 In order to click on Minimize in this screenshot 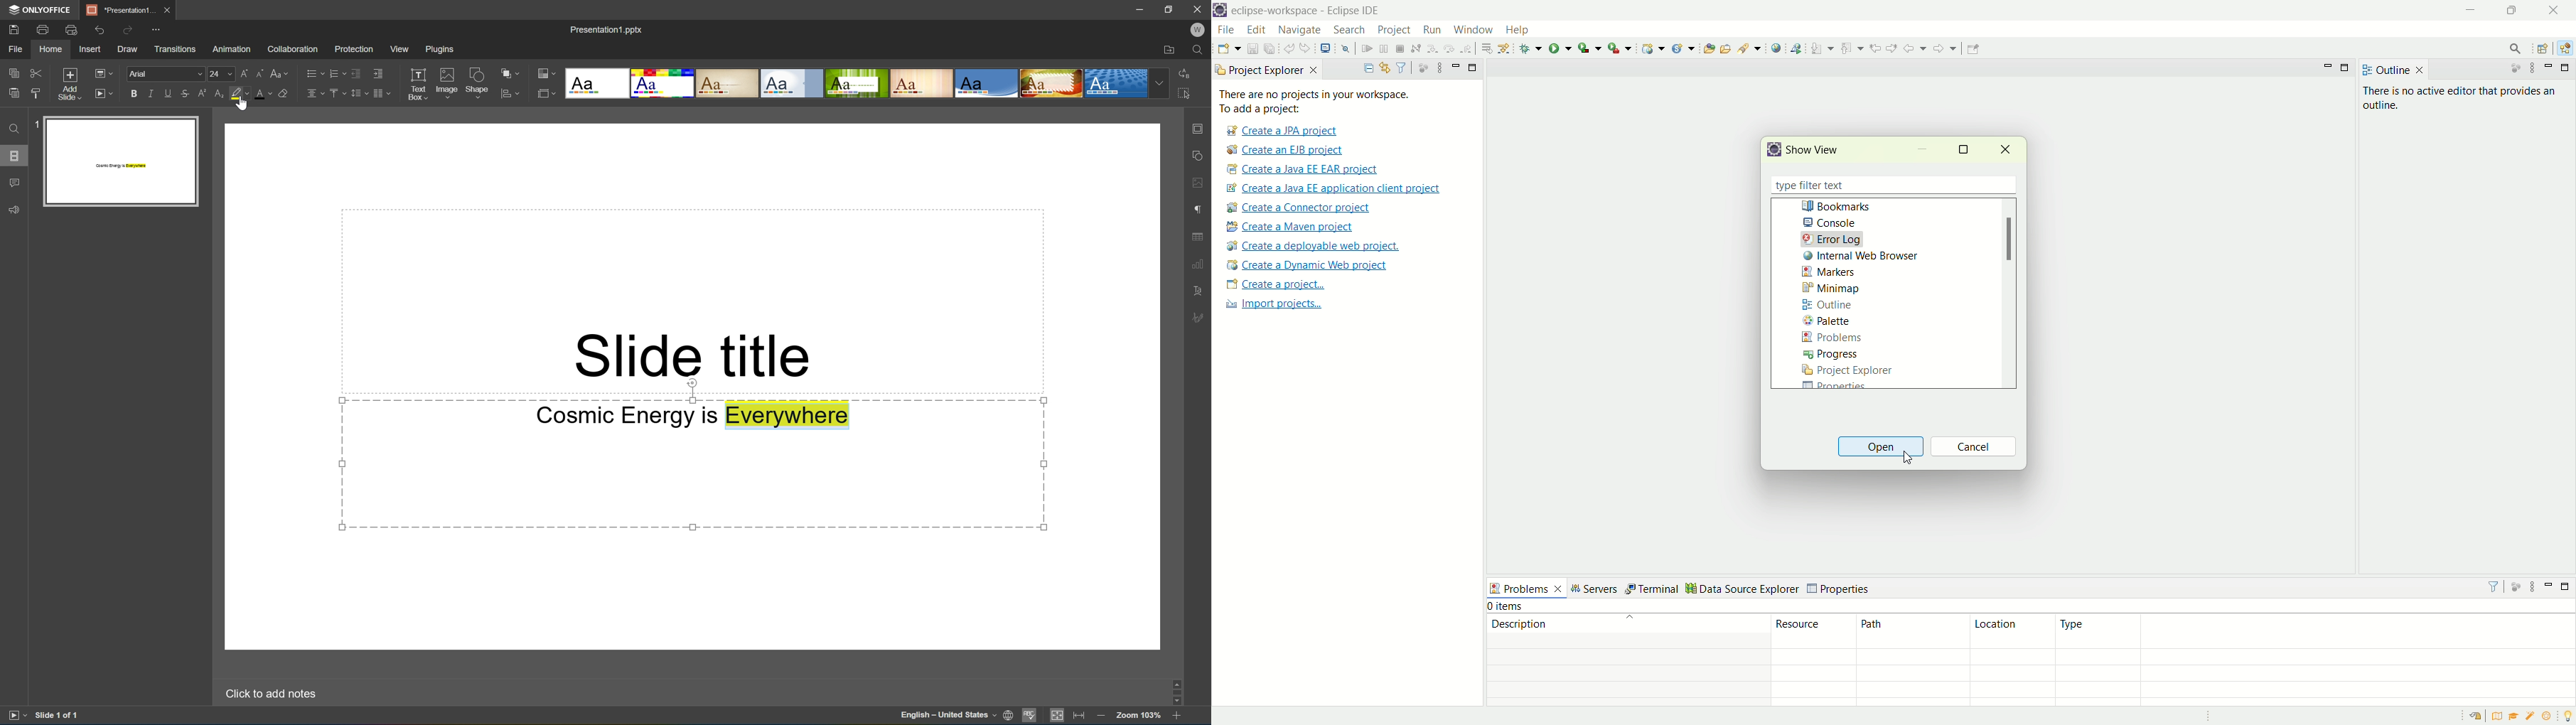, I will do `click(1142, 9)`.